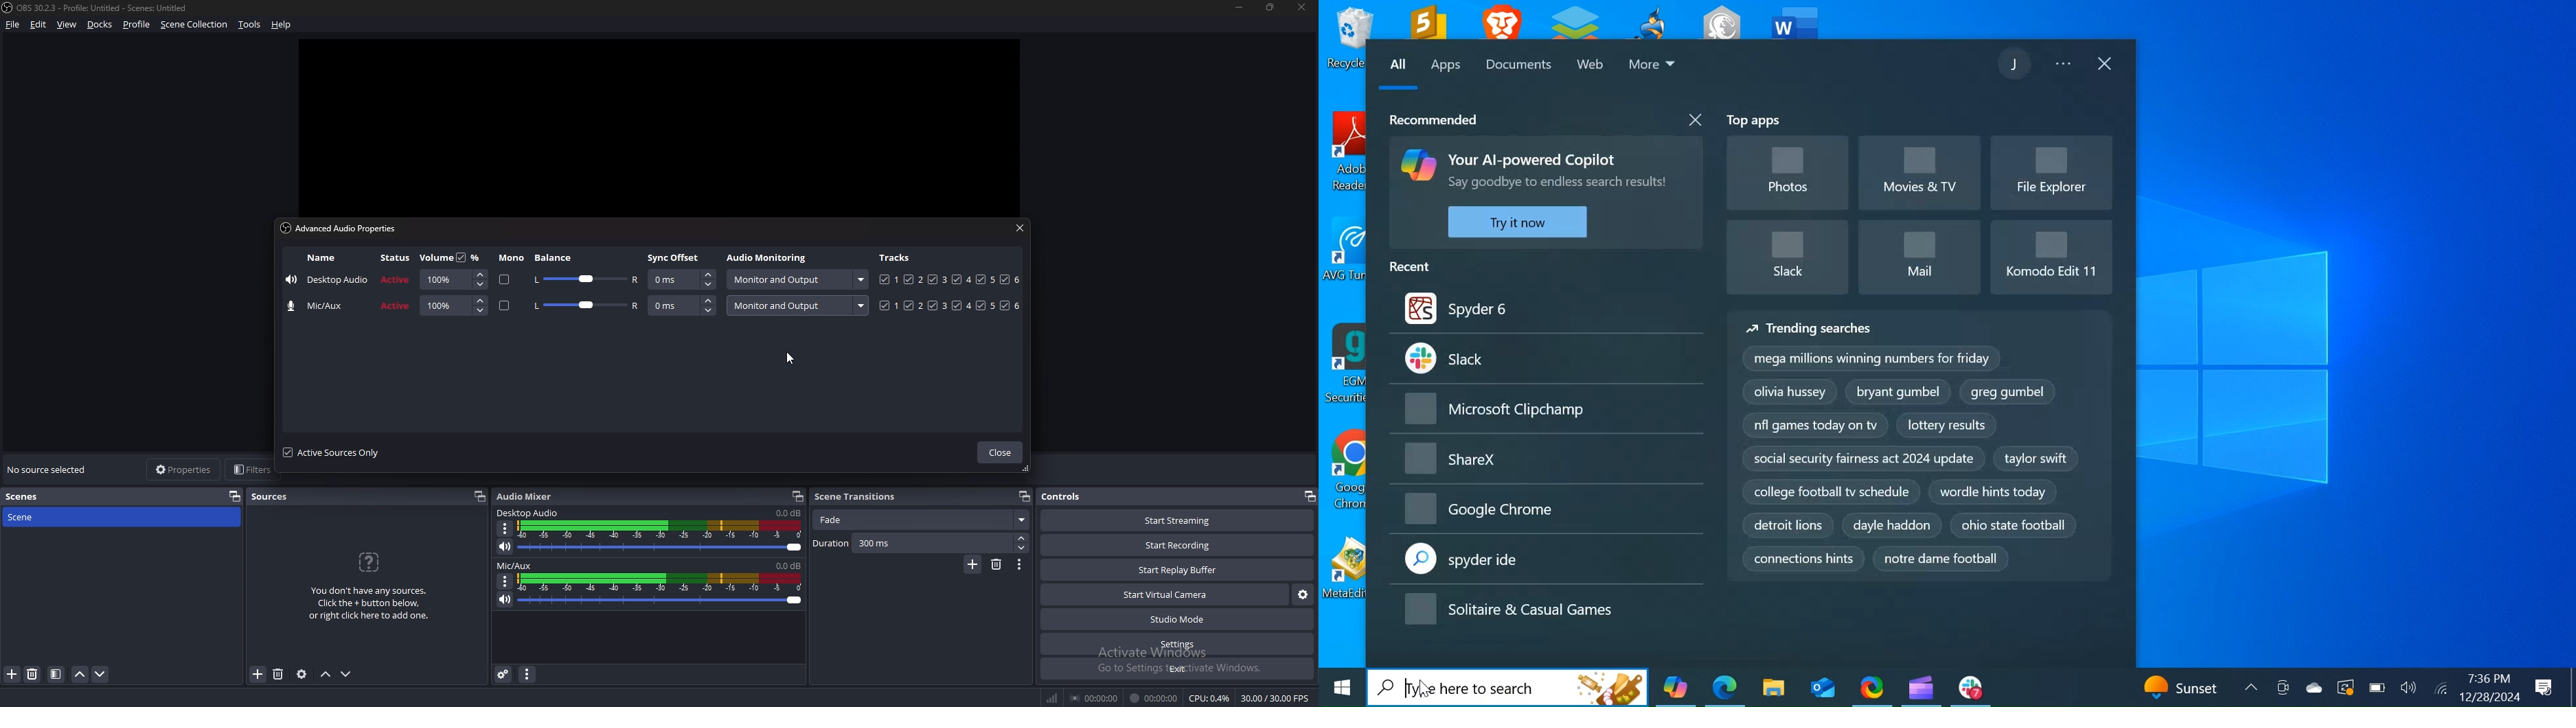 Image resolution: width=2576 pixels, height=728 pixels. I want to click on Close, so click(2106, 65).